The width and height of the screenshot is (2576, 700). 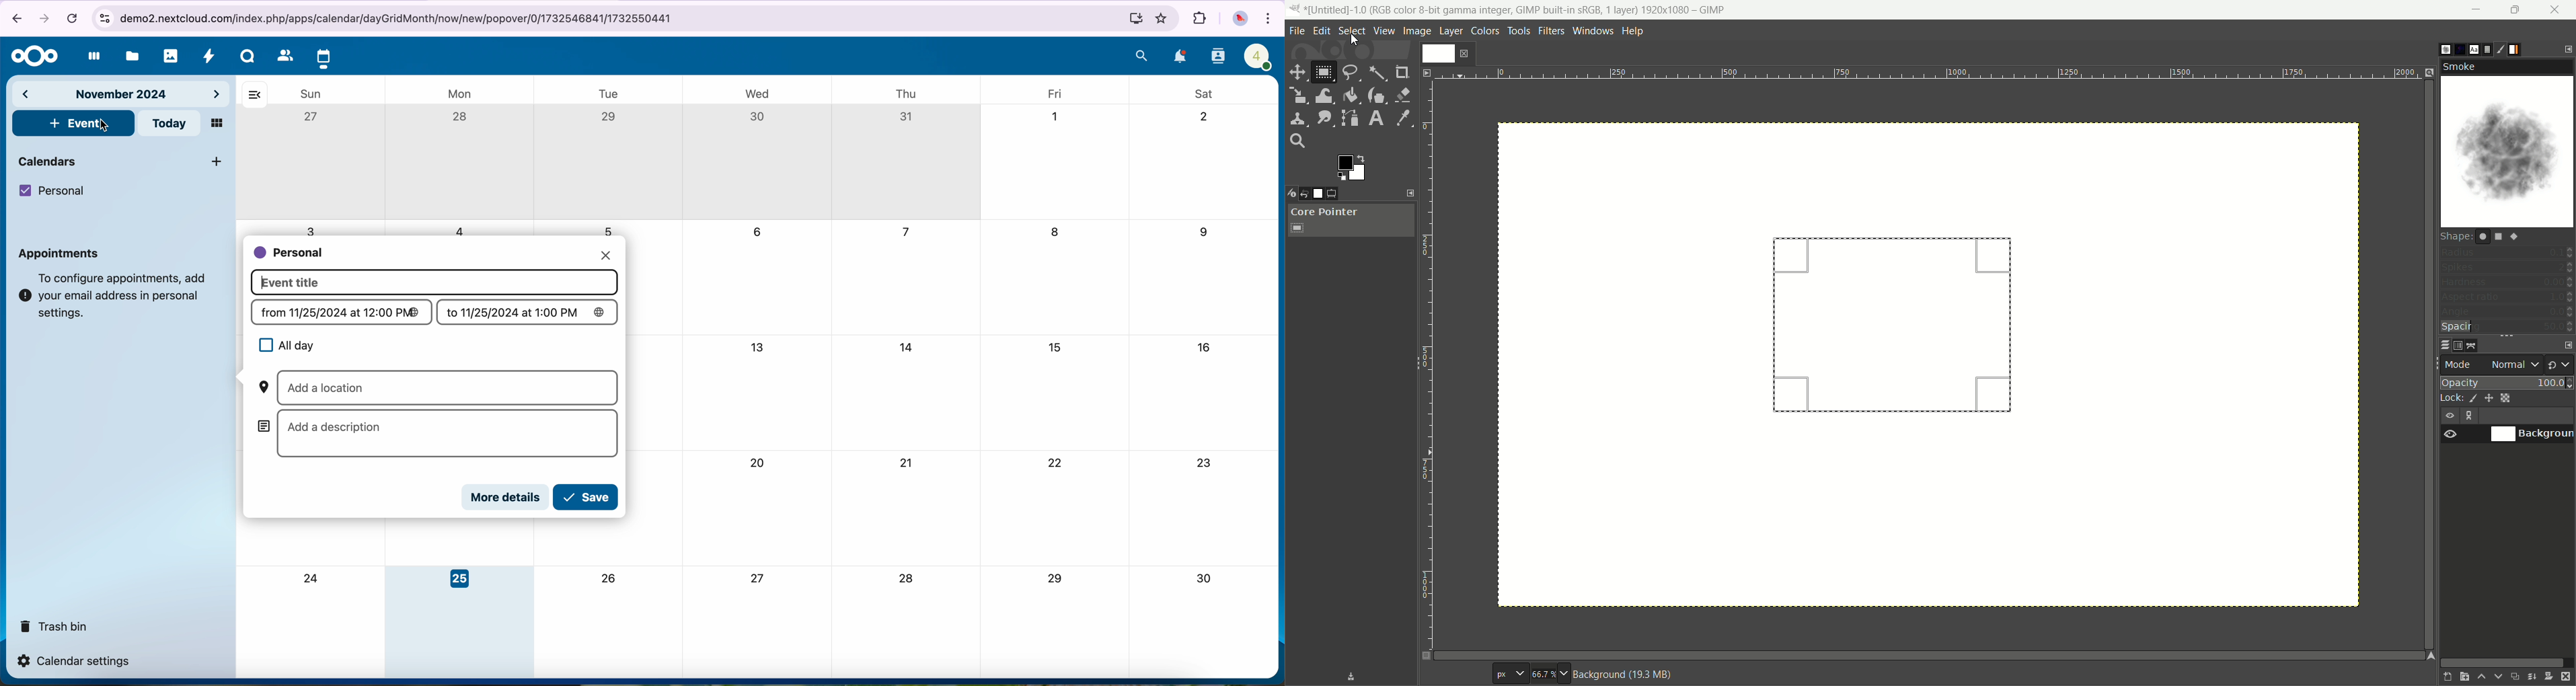 What do you see at coordinates (2457, 364) in the screenshot?
I see `mode` at bounding box center [2457, 364].